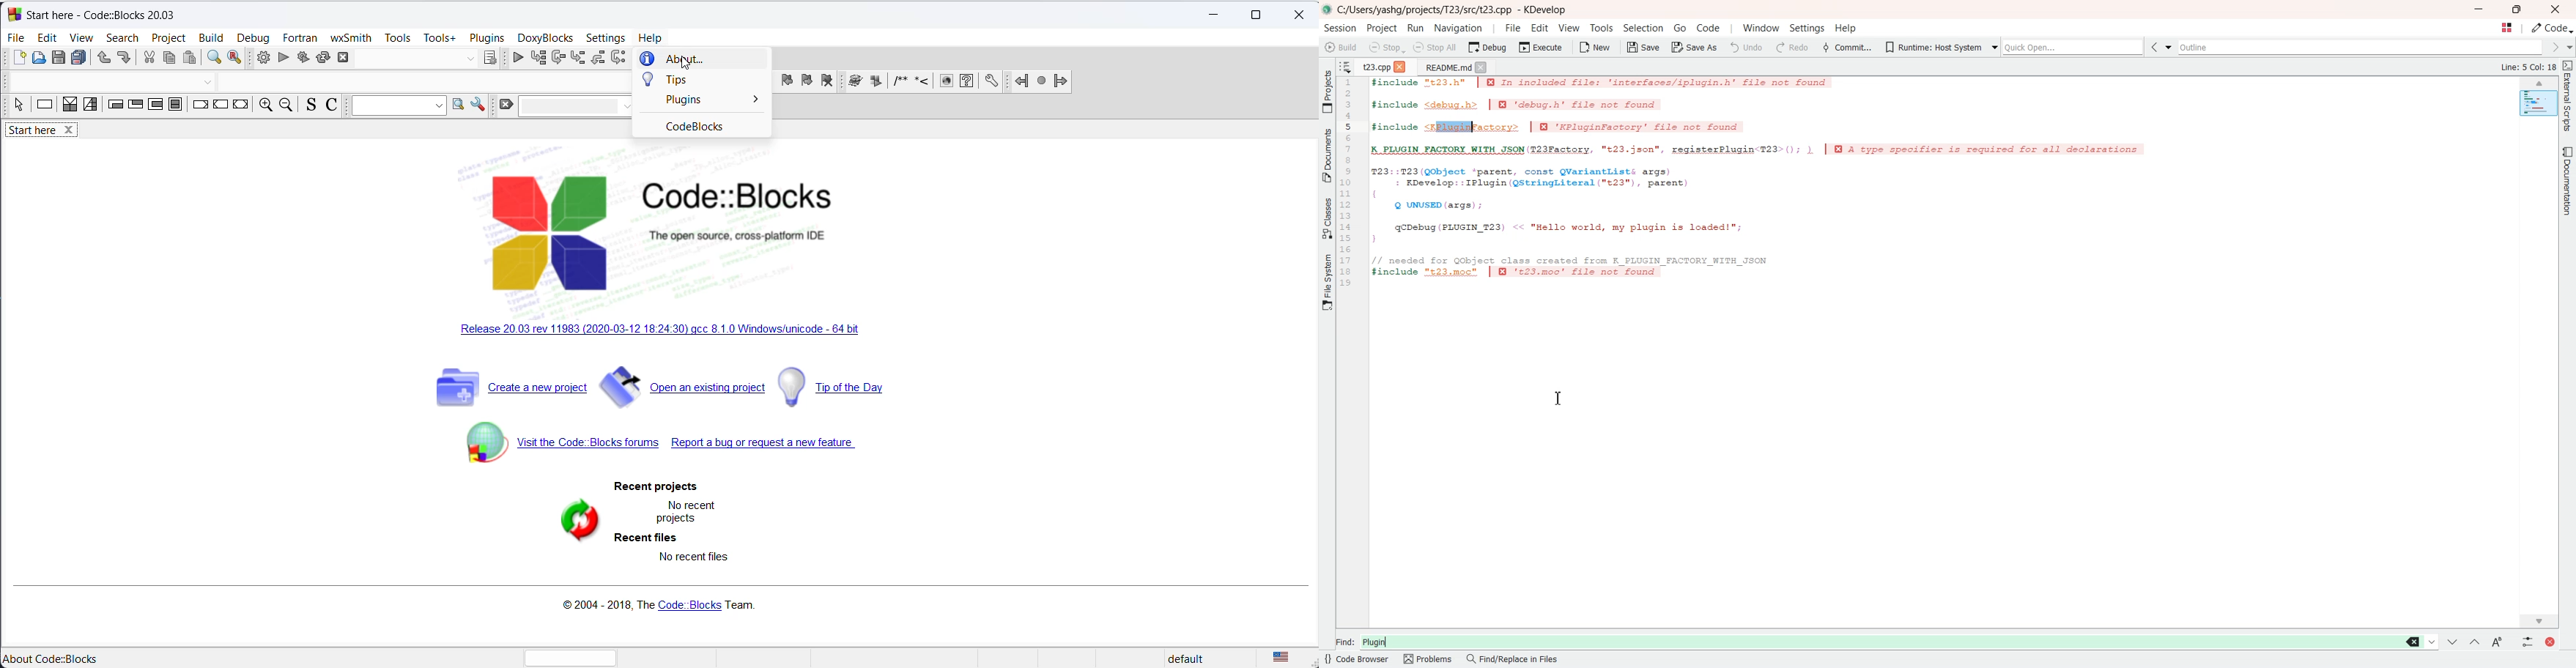  I want to click on no recent project, so click(688, 514).